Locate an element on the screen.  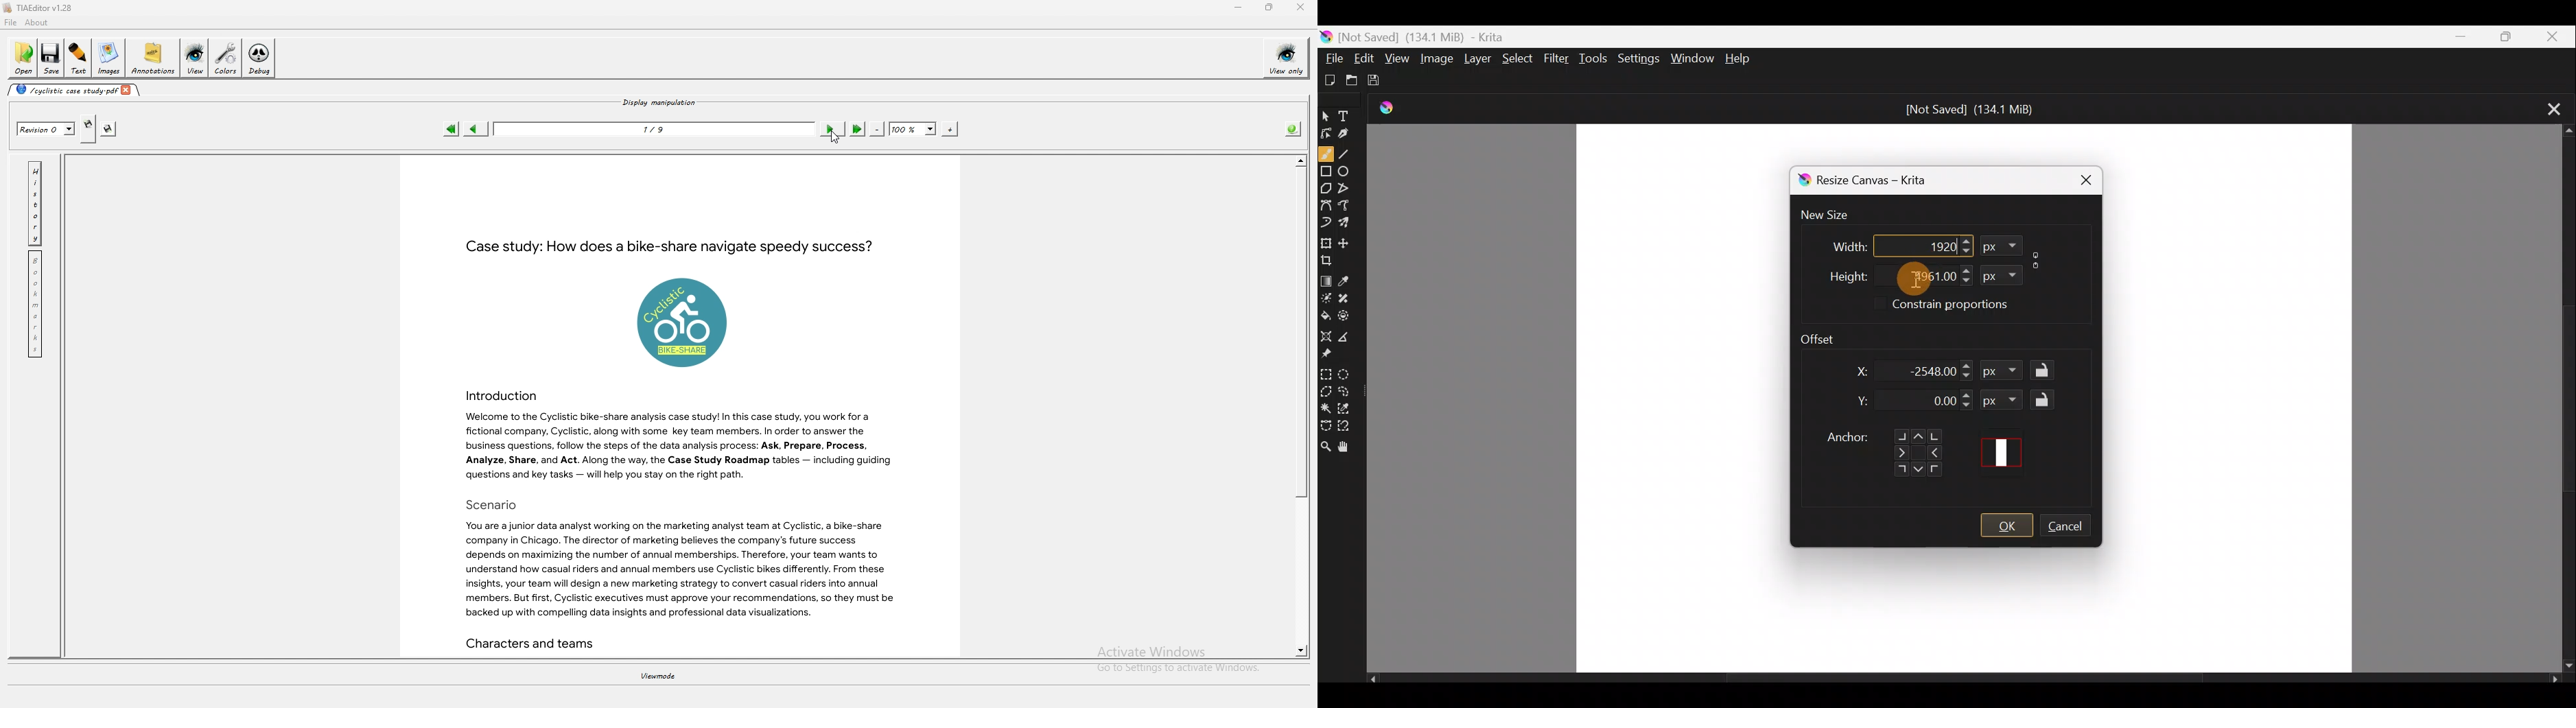
Contiguous selection tool is located at coordinates (1326, 408).